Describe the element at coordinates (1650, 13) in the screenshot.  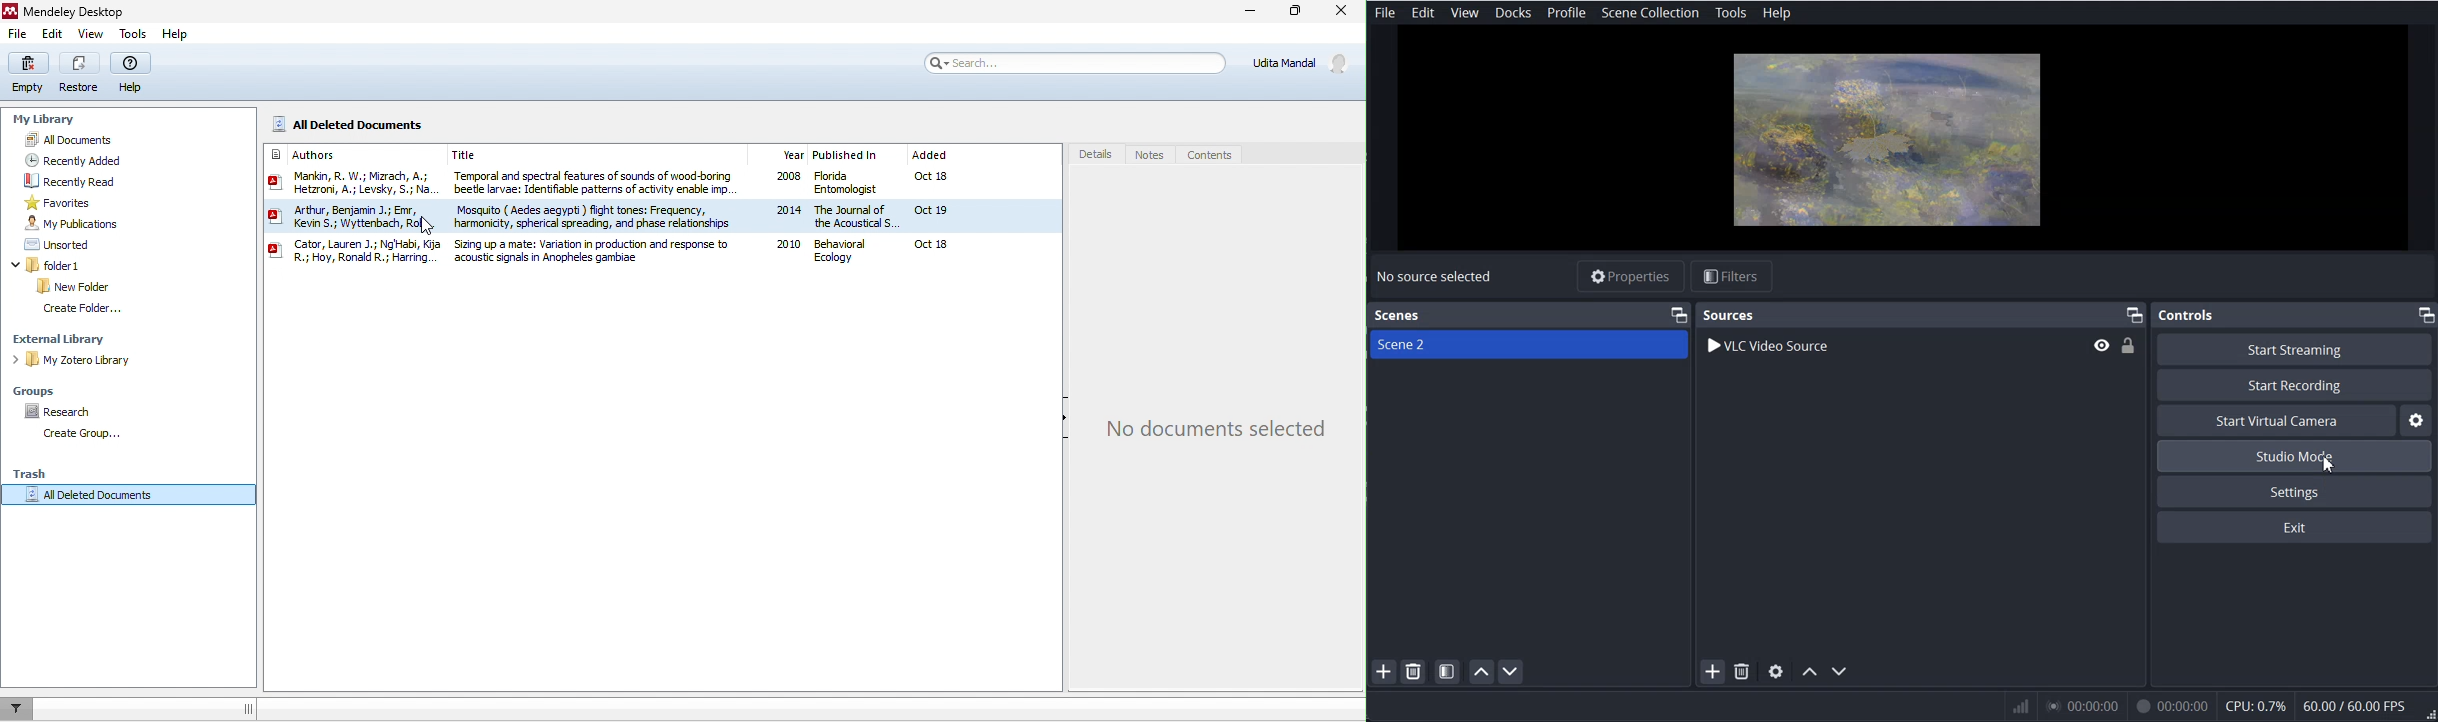
I see `Scene Collection` at that location.